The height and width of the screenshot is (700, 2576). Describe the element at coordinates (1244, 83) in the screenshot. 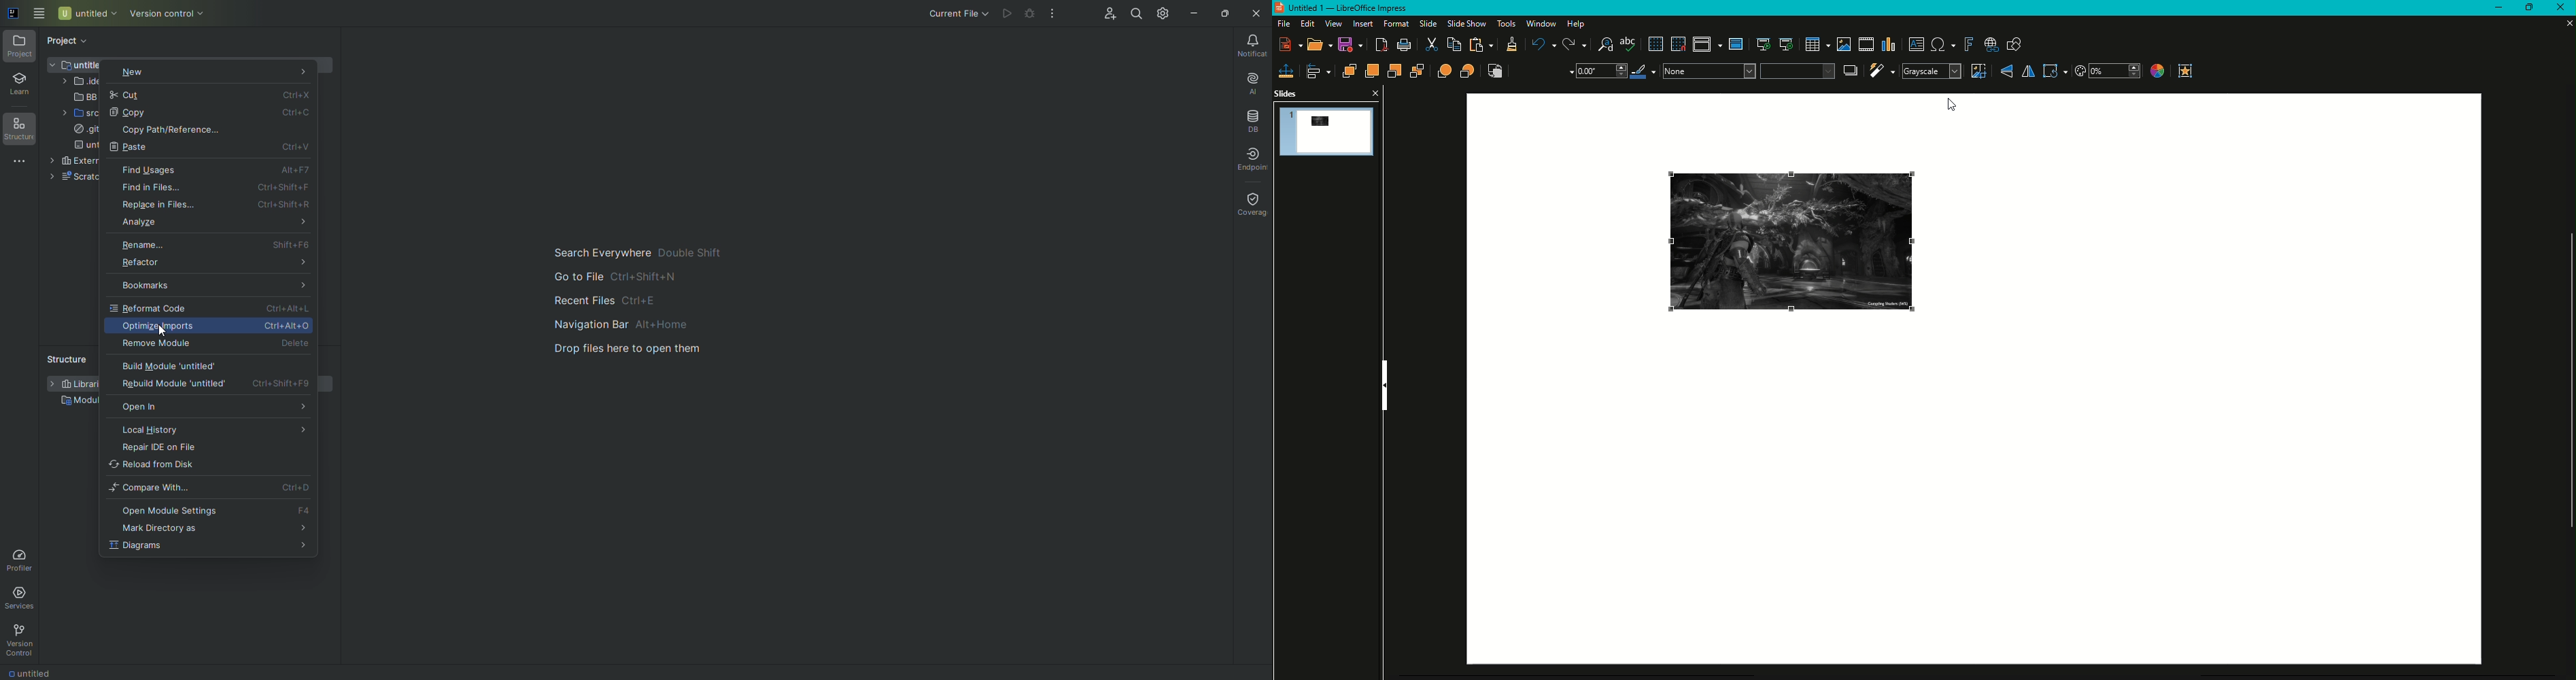

I see `AI Assistant` at that location.